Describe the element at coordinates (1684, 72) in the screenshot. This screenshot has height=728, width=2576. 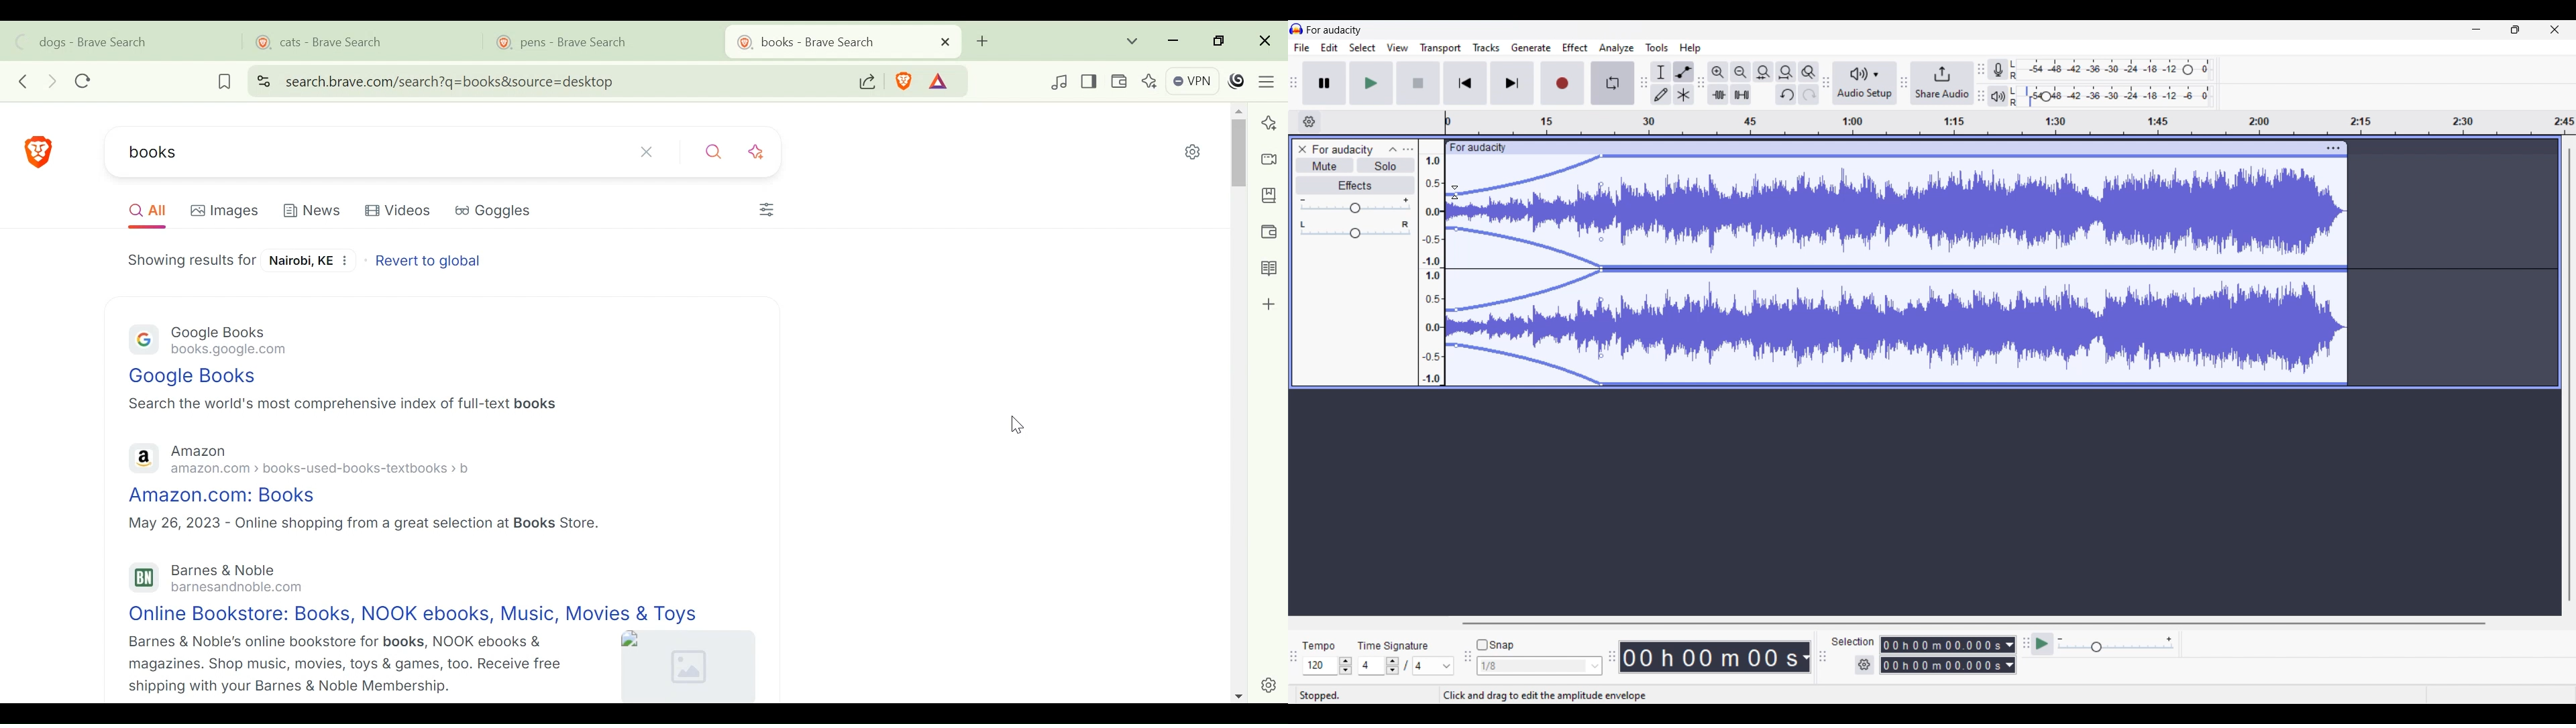
I see `Envelop tool` at that location.